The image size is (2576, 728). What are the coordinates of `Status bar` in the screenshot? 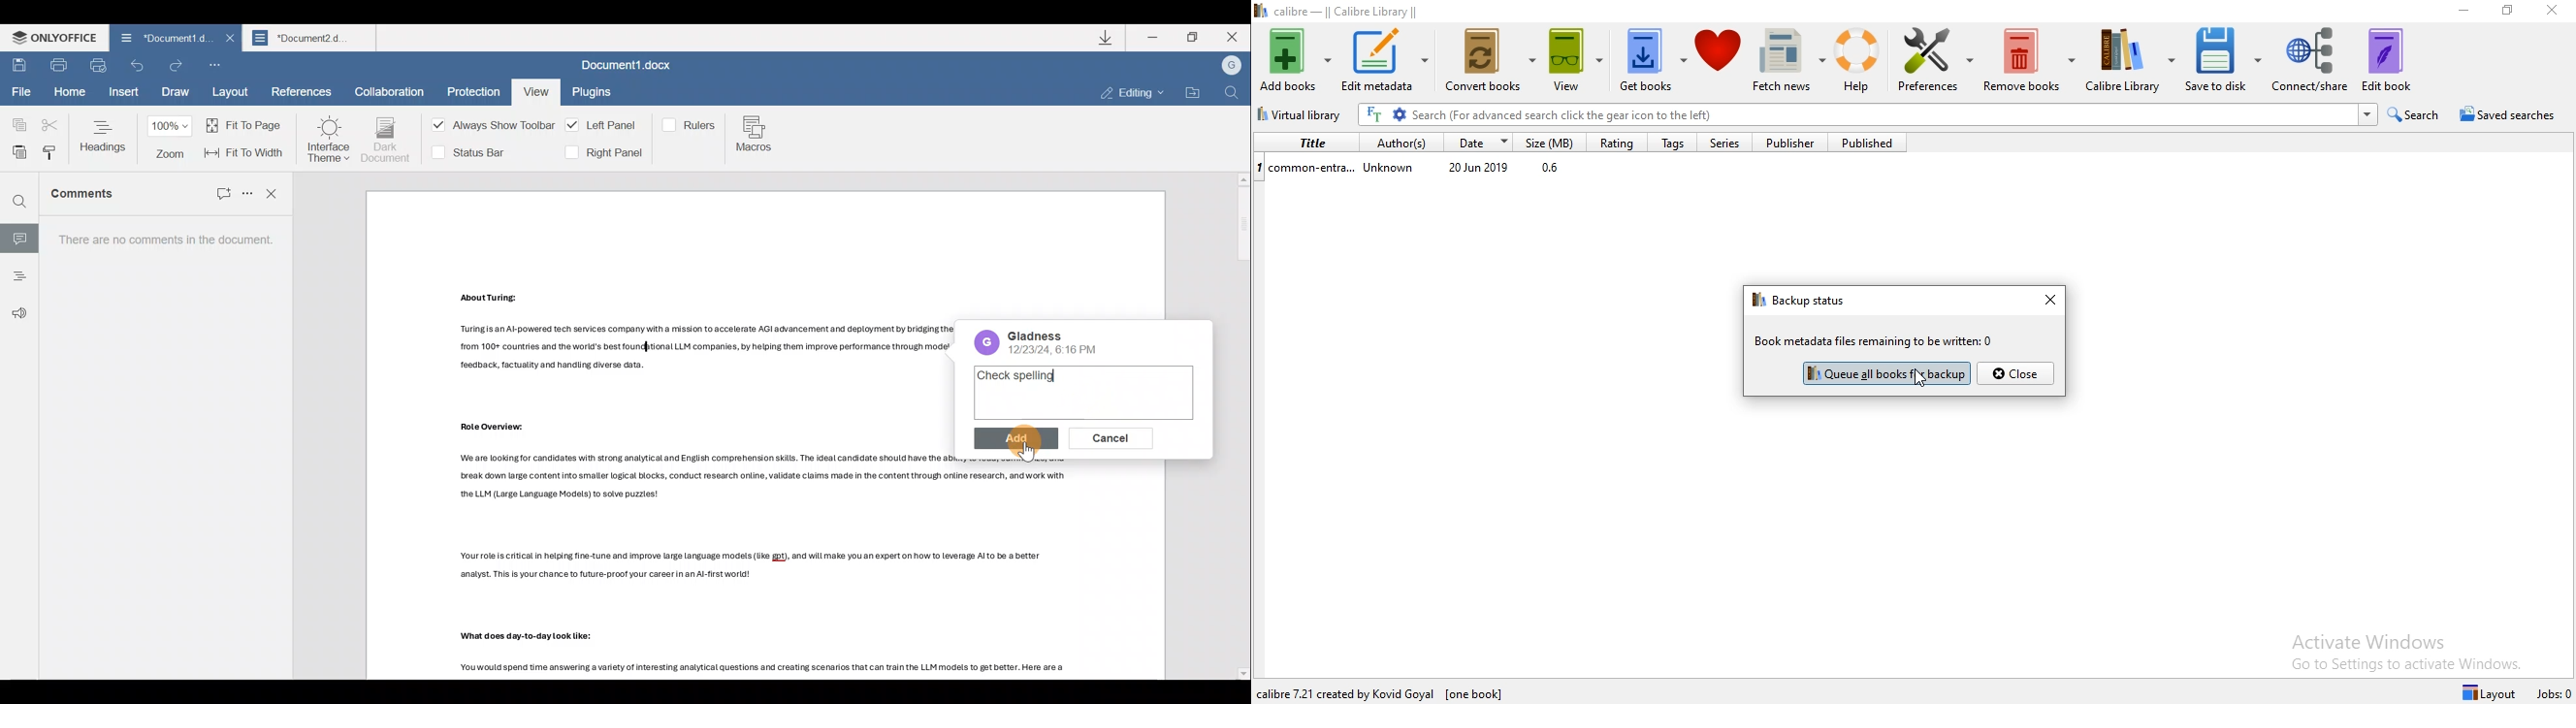 It's located at (474, 151).